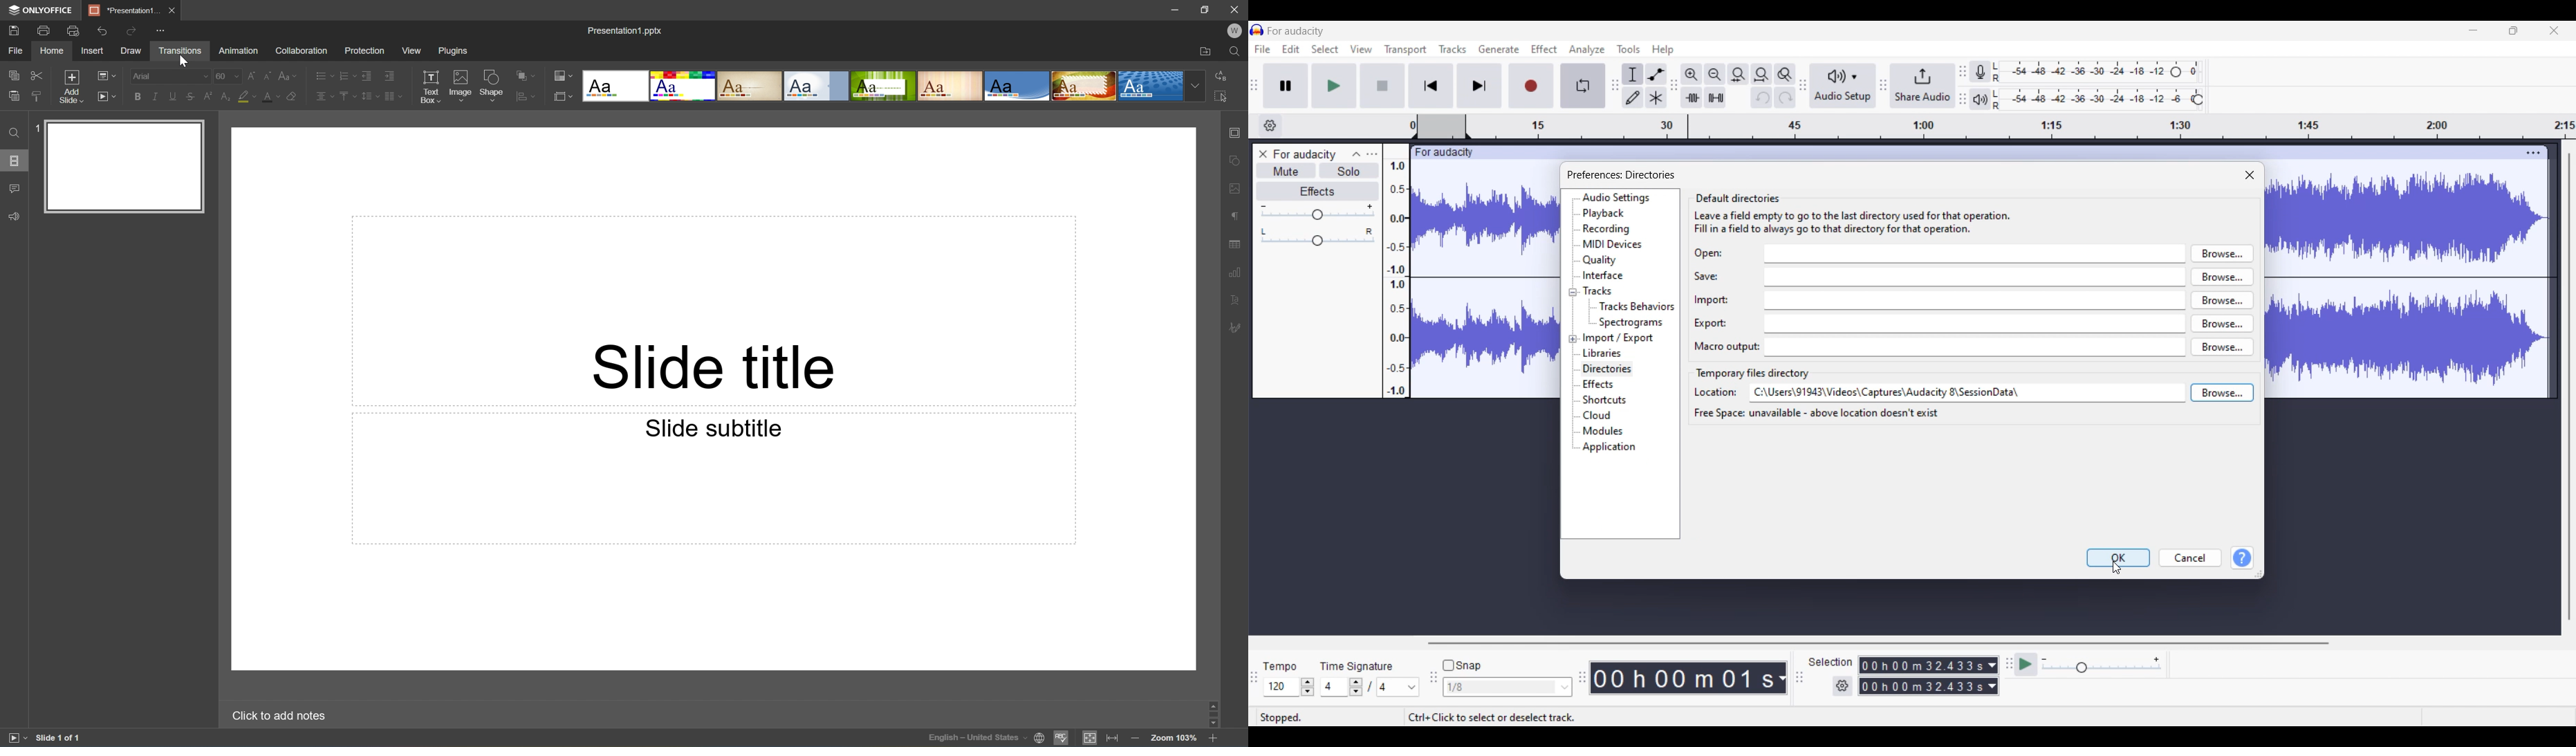  What do you see at coordinates (1317, 211) in the screenshot?
I see `Volume scale` at bounding box center [1317, 211].